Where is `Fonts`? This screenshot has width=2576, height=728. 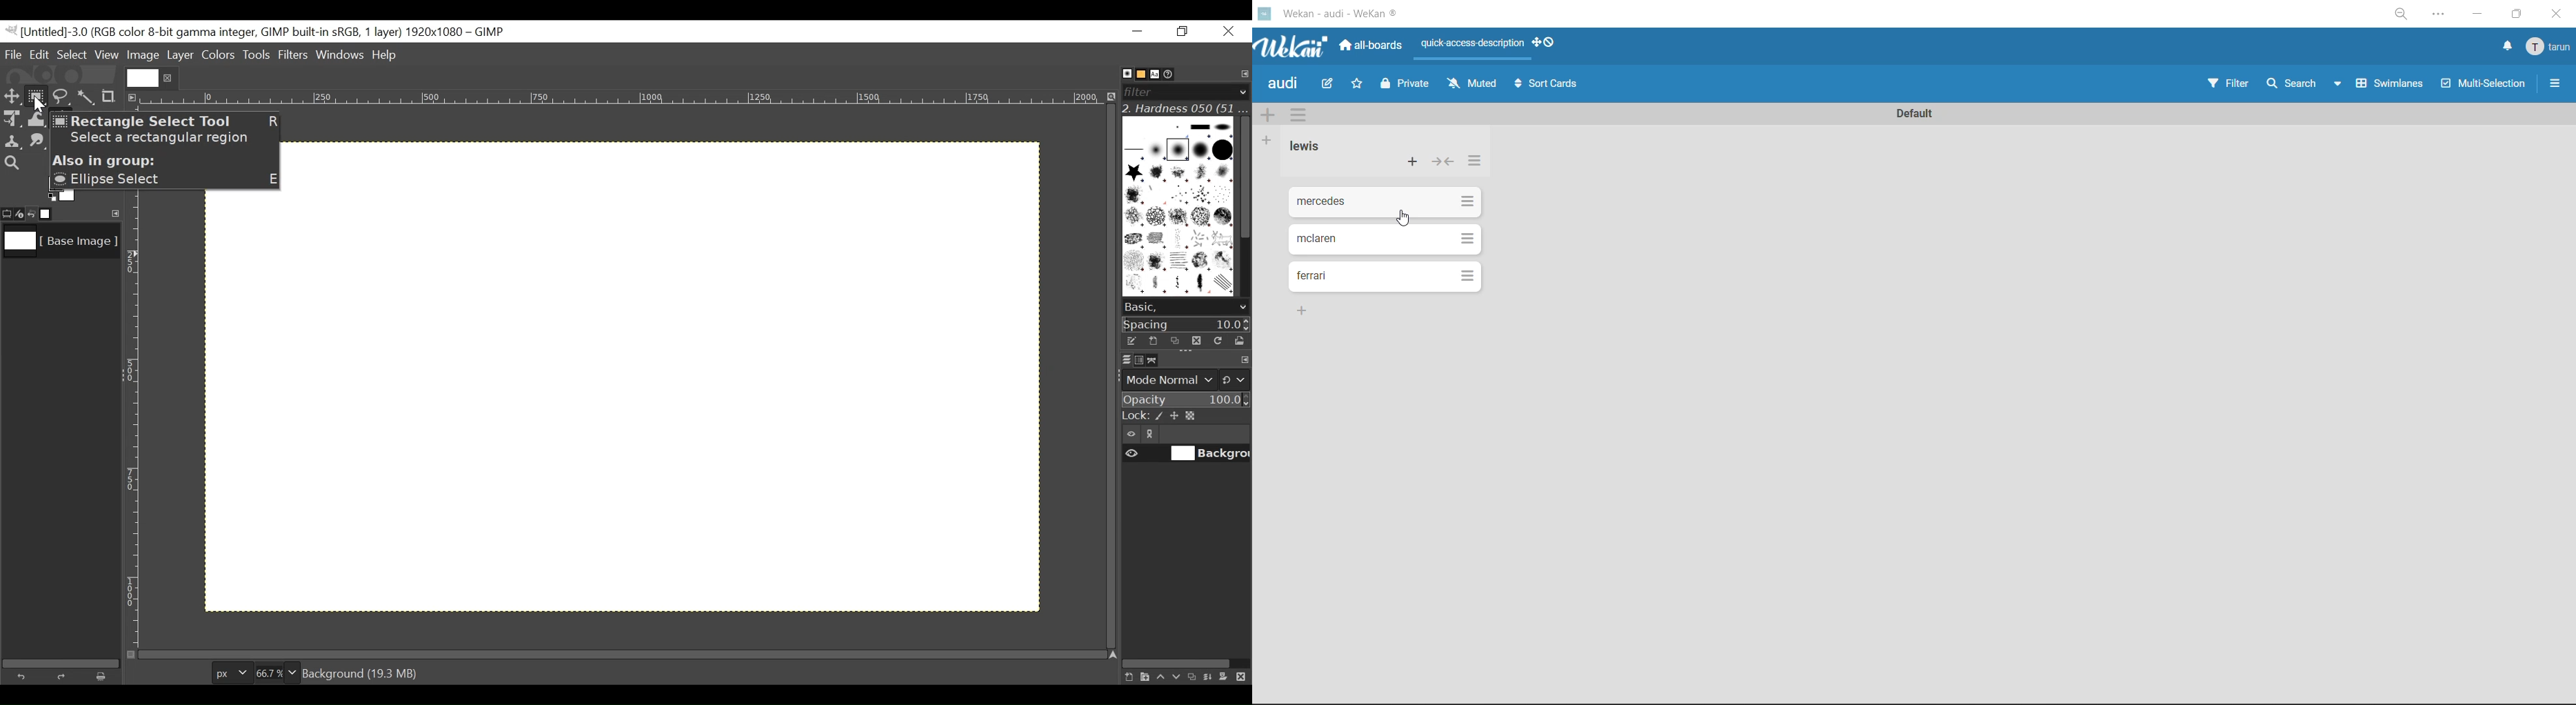
Fonts is located at coordinates (1157, 73).